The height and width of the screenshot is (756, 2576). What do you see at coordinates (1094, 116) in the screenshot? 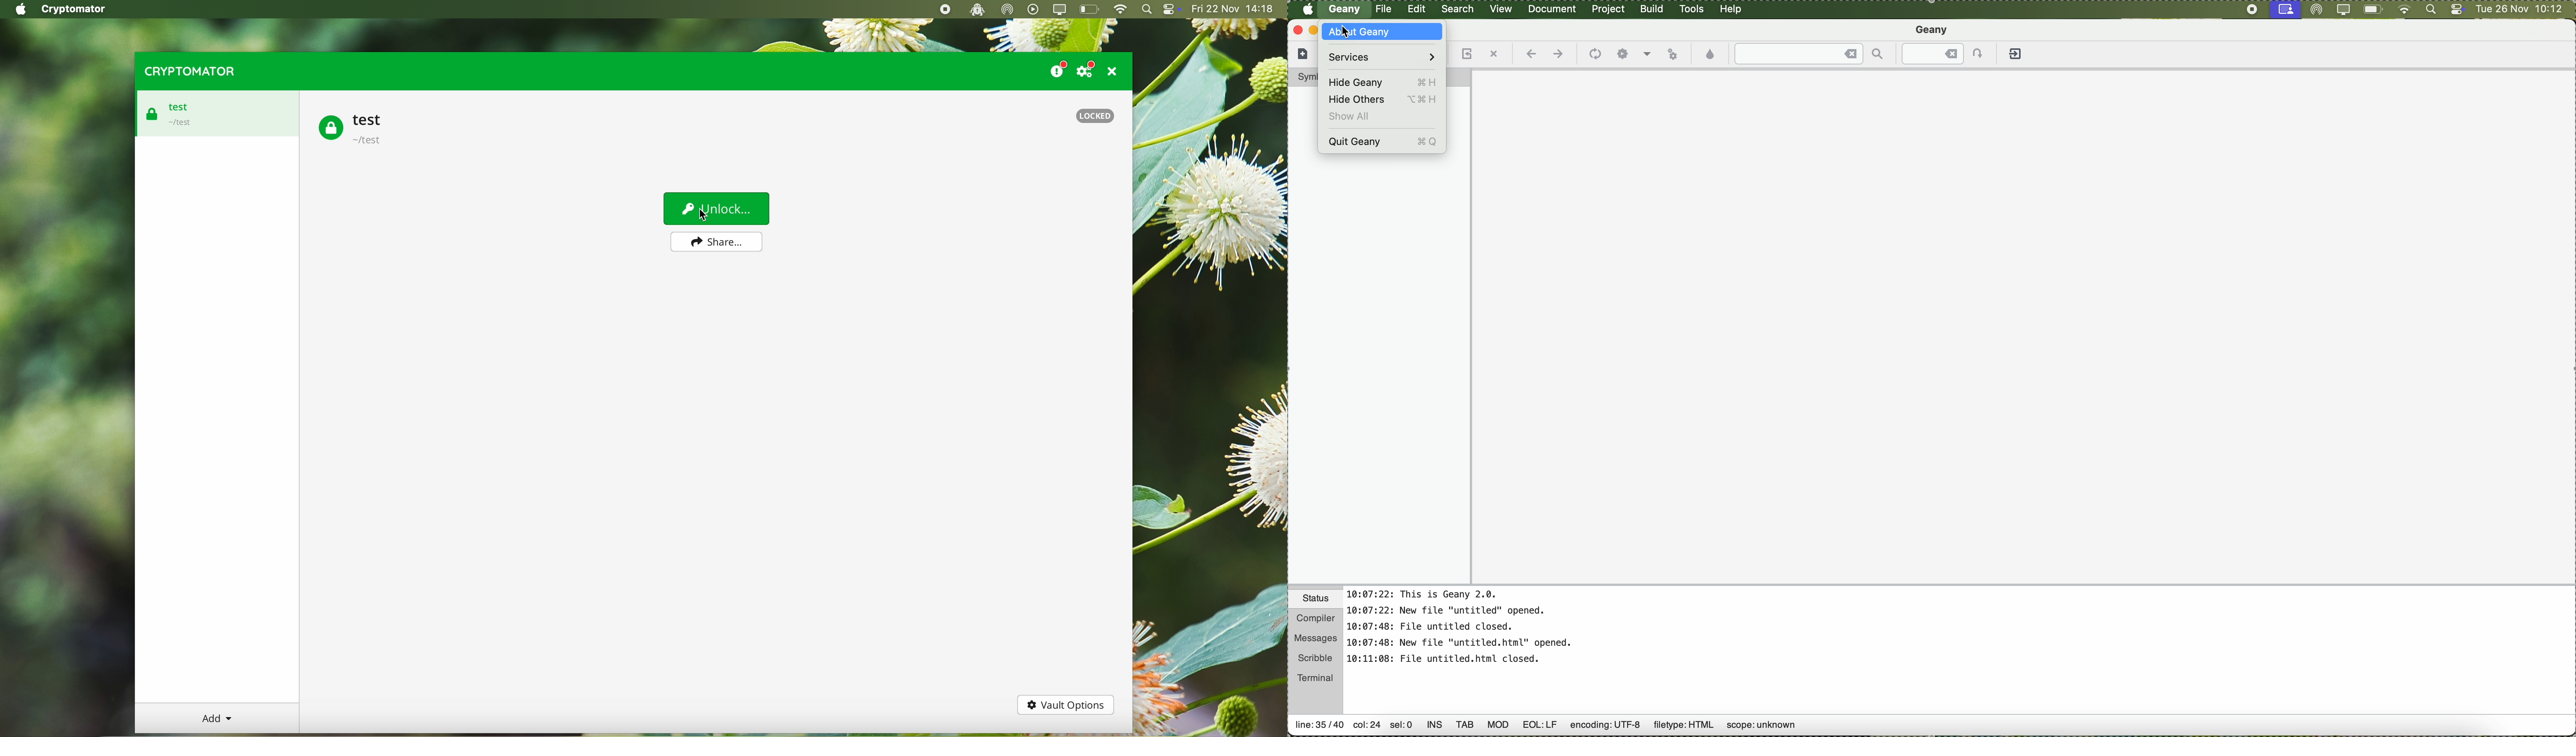
I see `locked` at bounding box center [1094, 116].